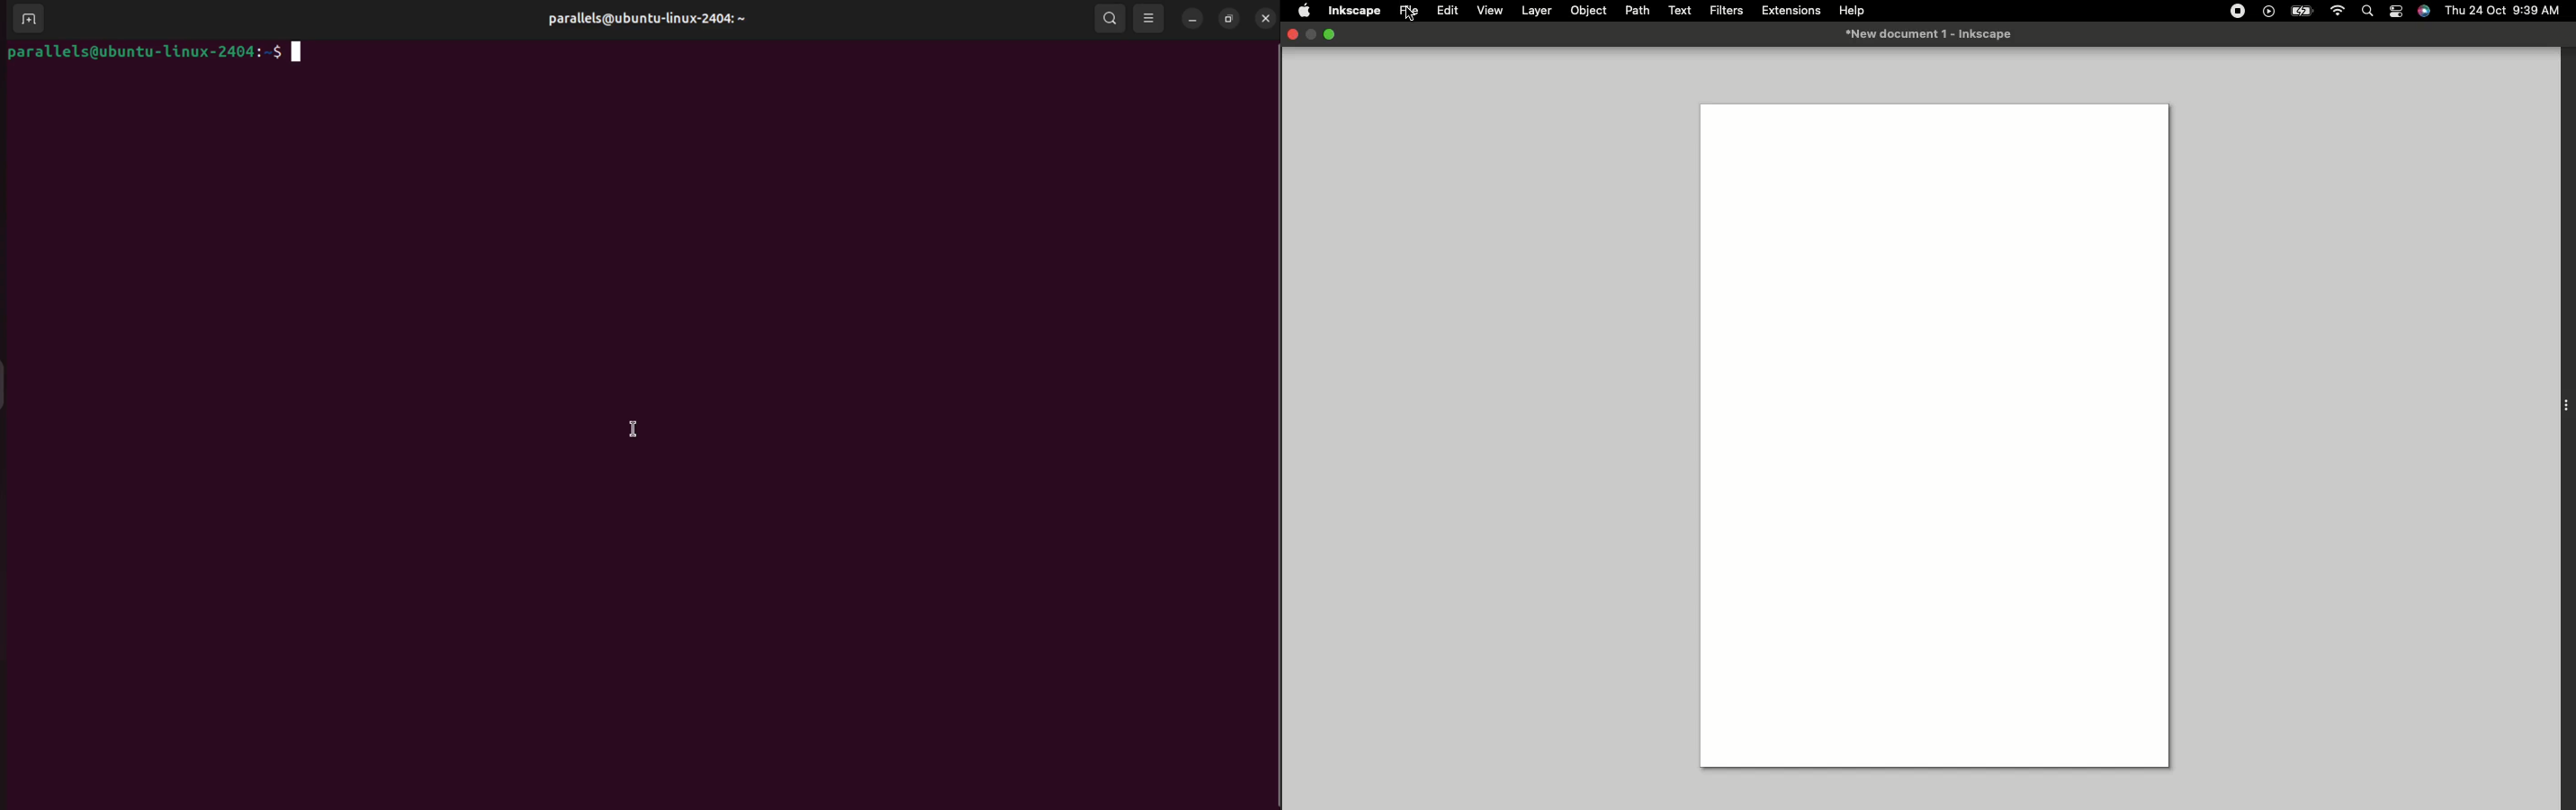  I want to click on Internet, so click(2338, 11).